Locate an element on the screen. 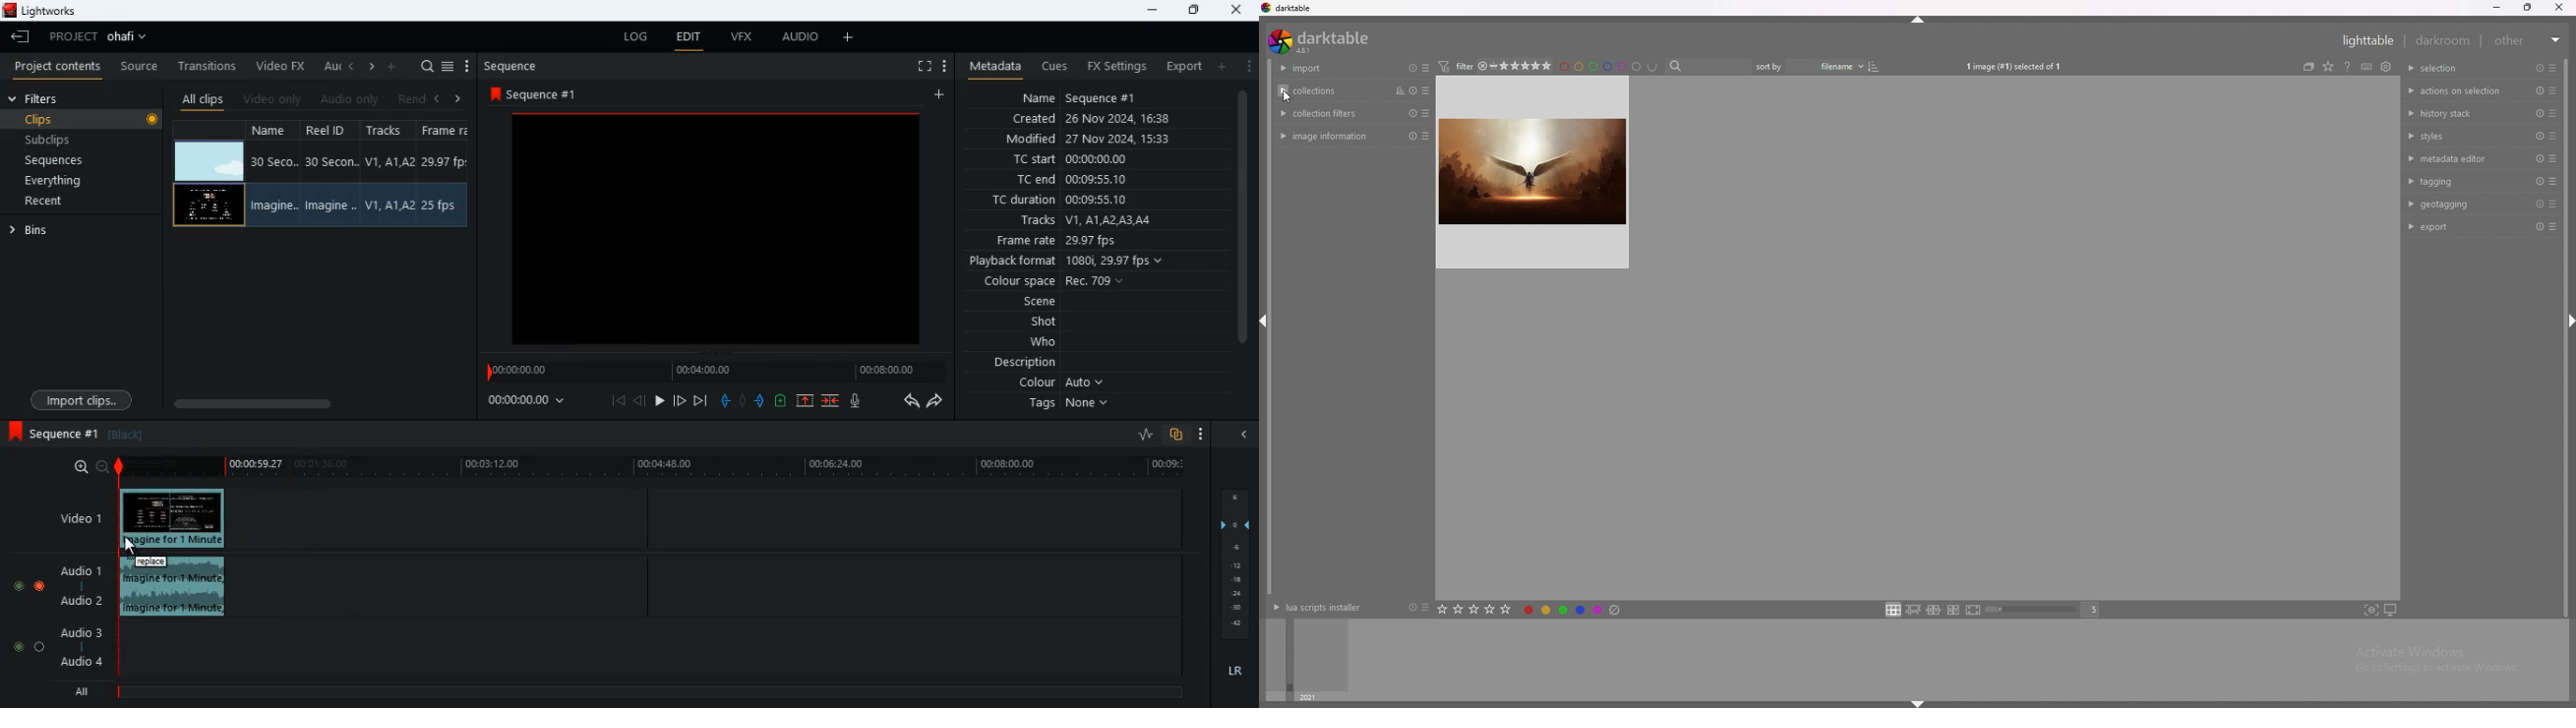 Image resolution: width=2576 pixels, height=728 pixels. more is located at coordinates (467, 66).